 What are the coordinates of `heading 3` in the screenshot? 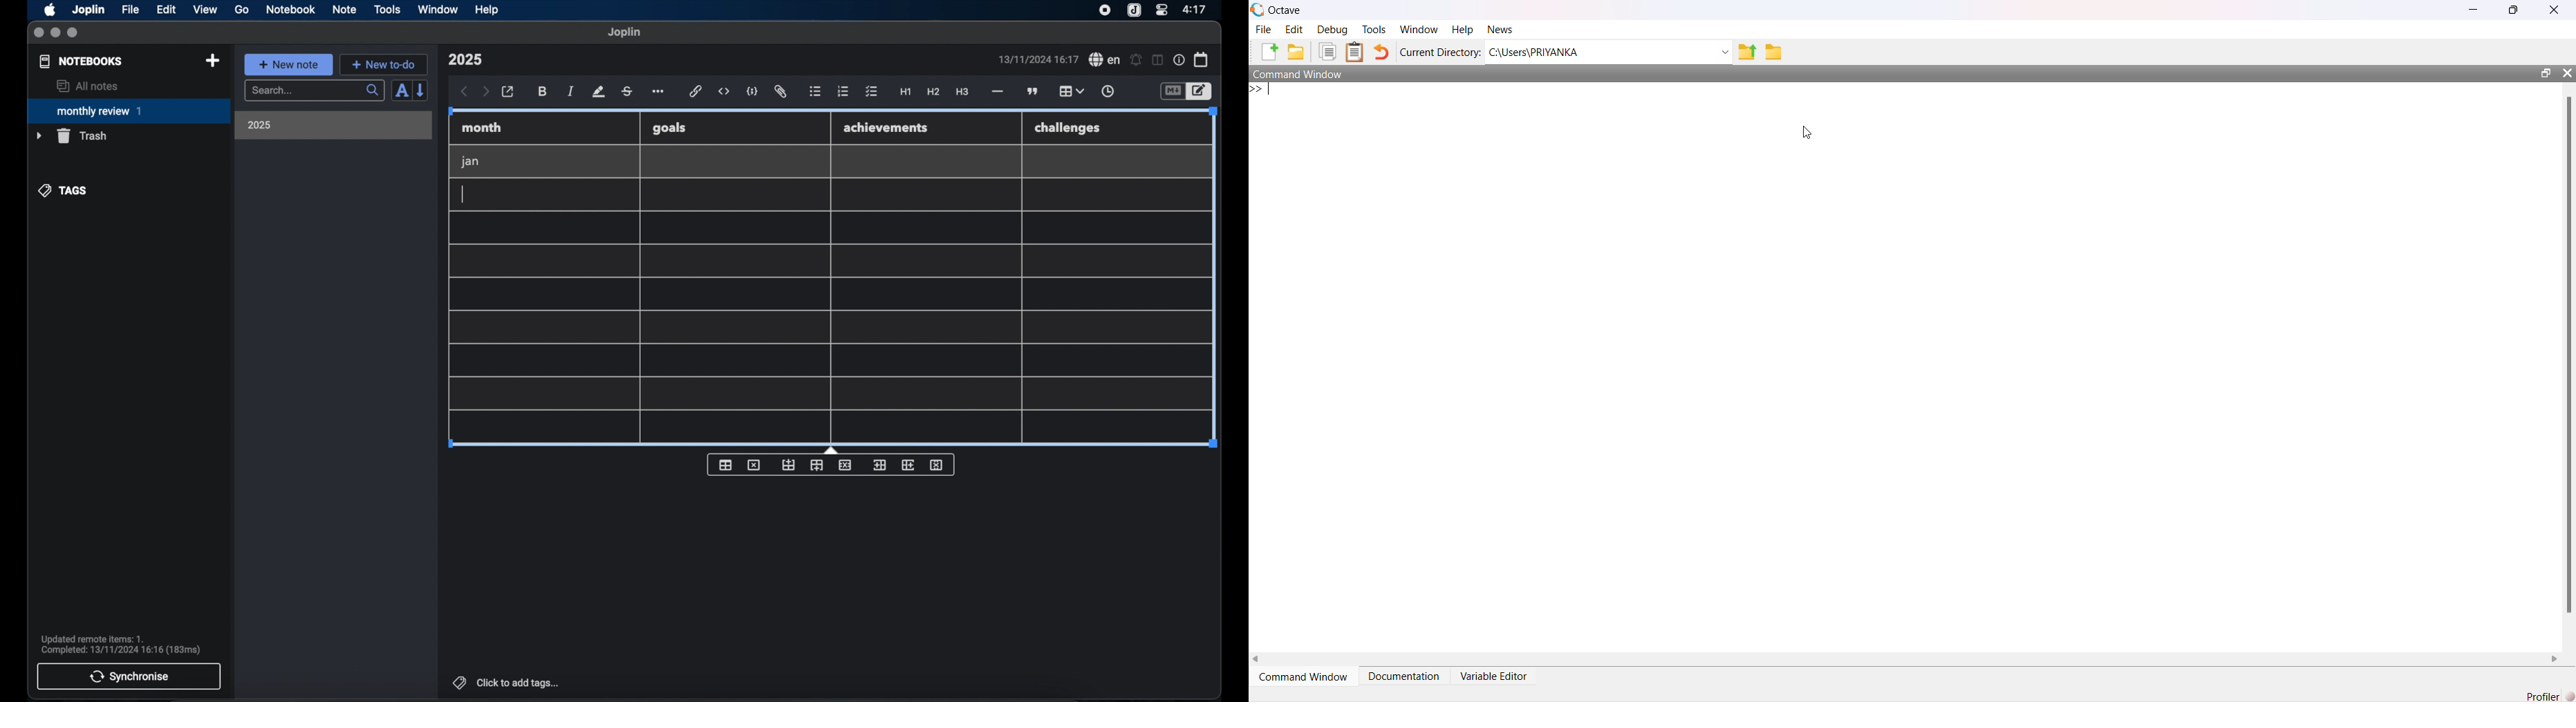 It's located at (962, 92).